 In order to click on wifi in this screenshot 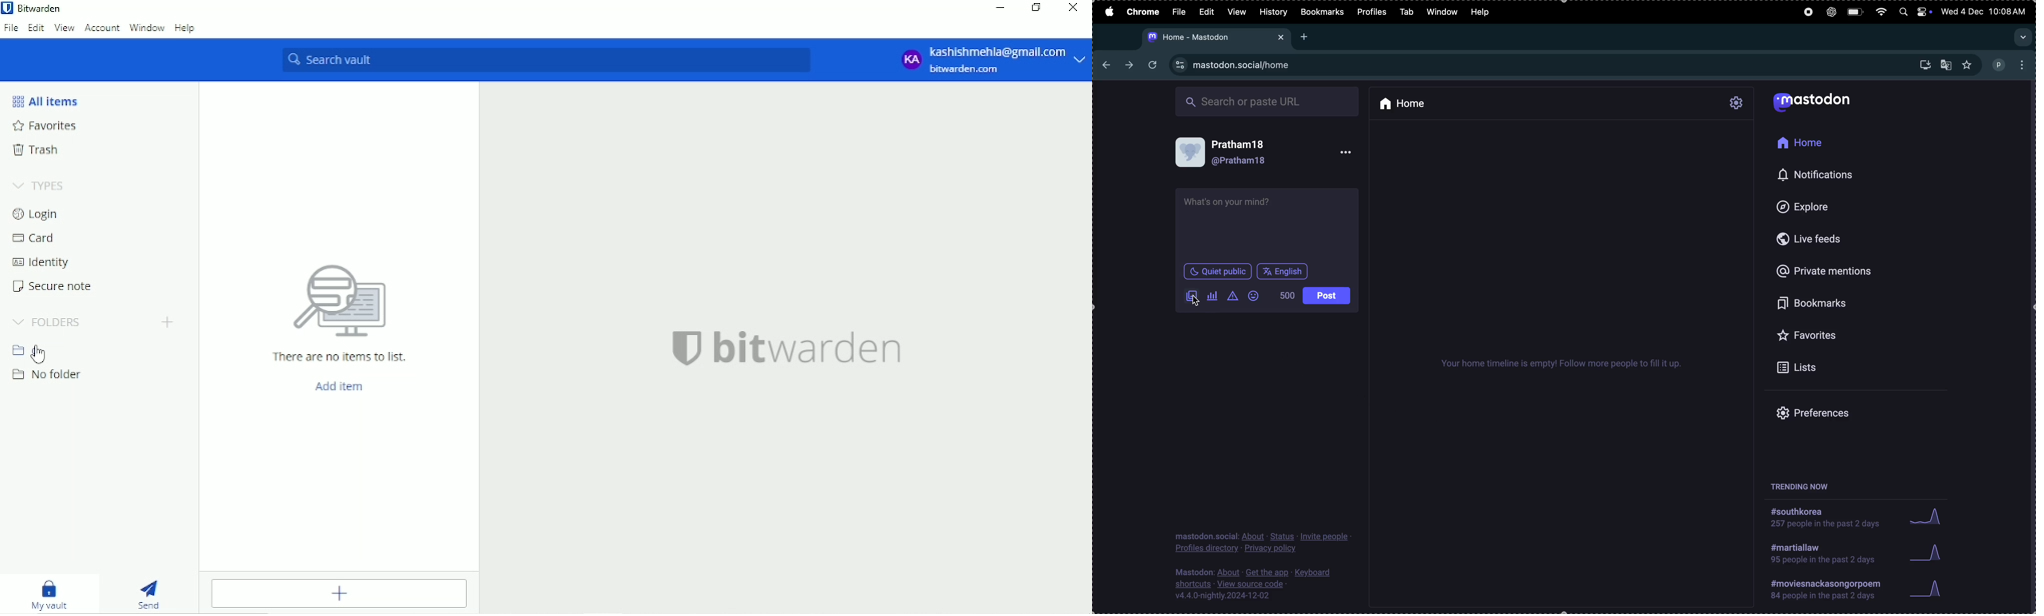, I will do `click(1880, 12)`.